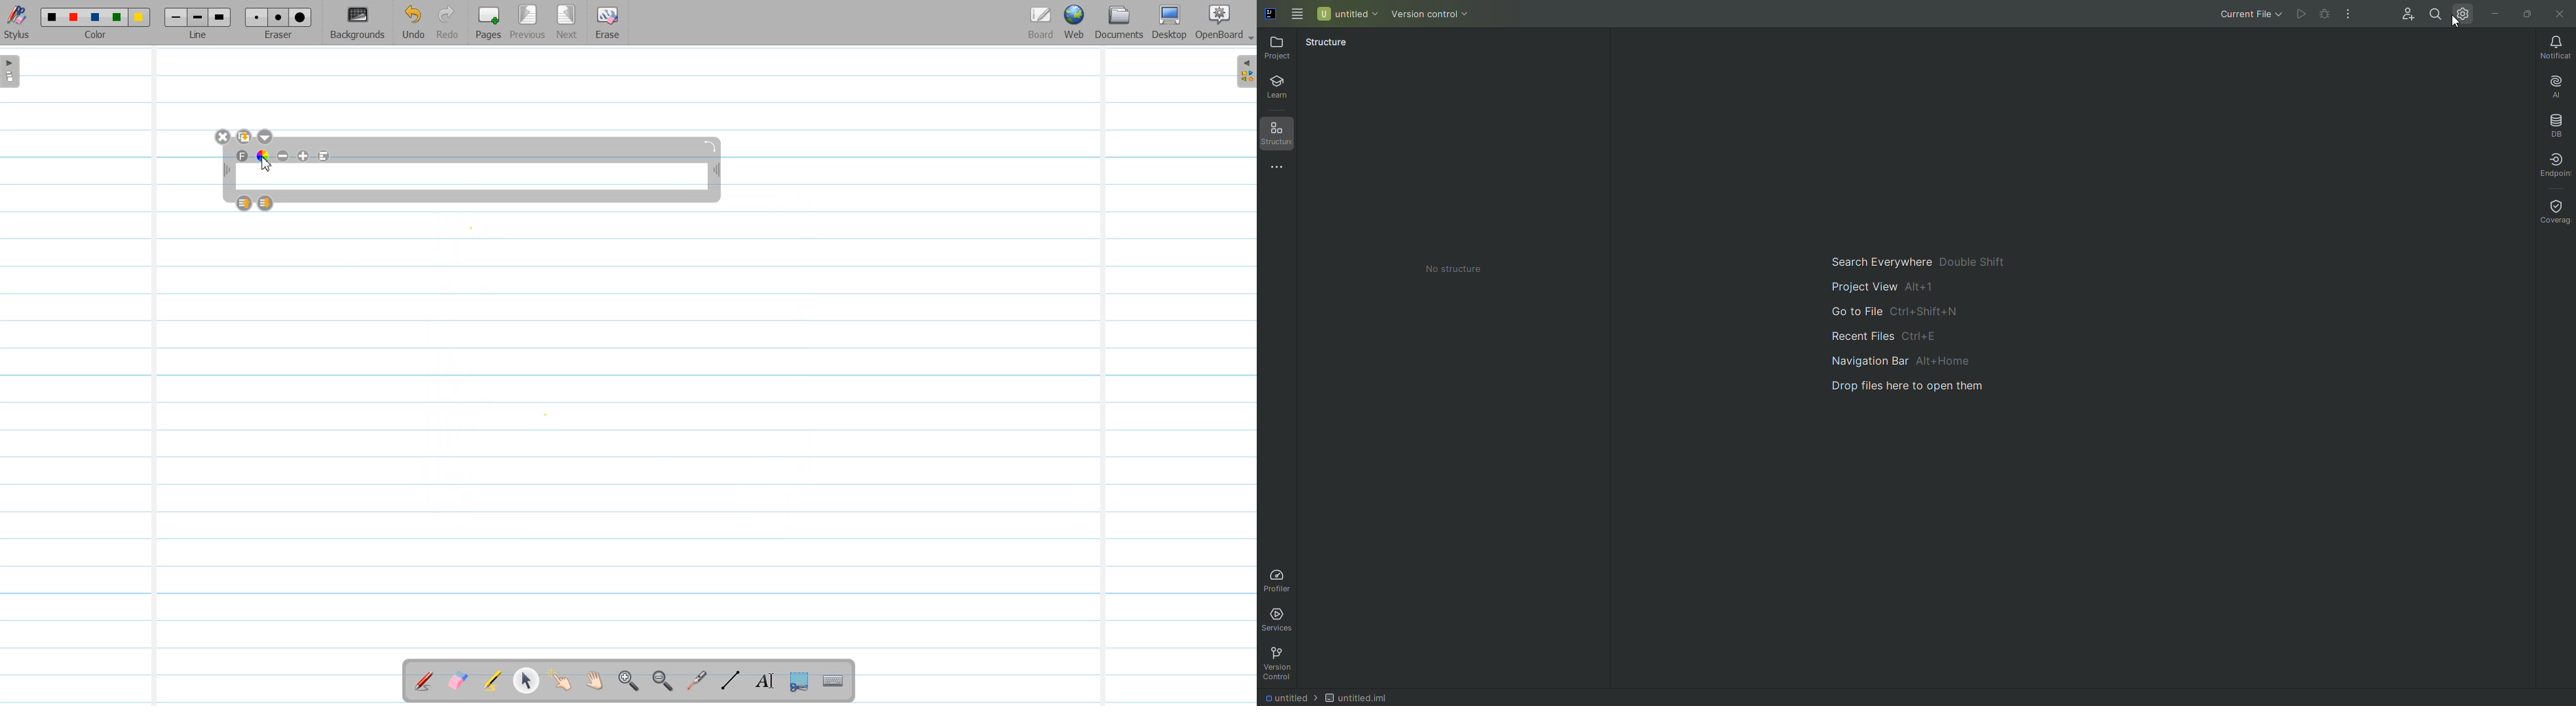  I want to click on Adjust width of text tool , so click(225, 170).